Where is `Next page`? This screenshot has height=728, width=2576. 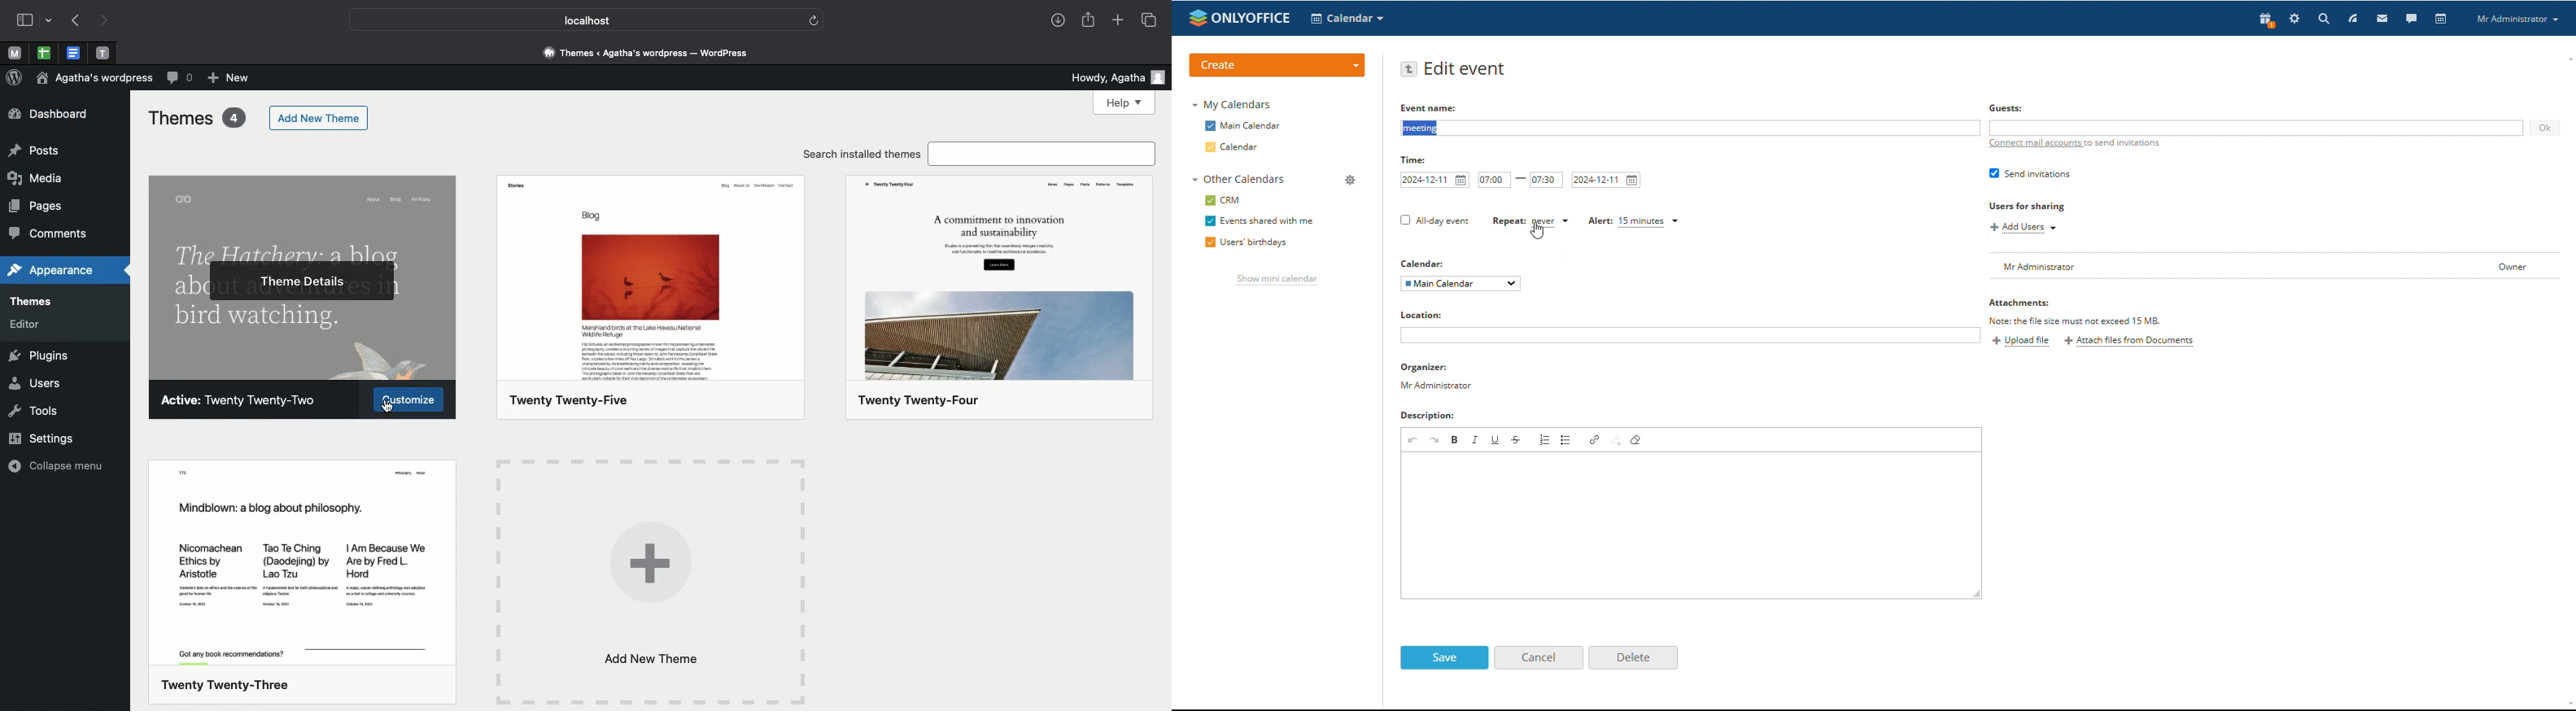 Next page is located at coordinates (104, 21).